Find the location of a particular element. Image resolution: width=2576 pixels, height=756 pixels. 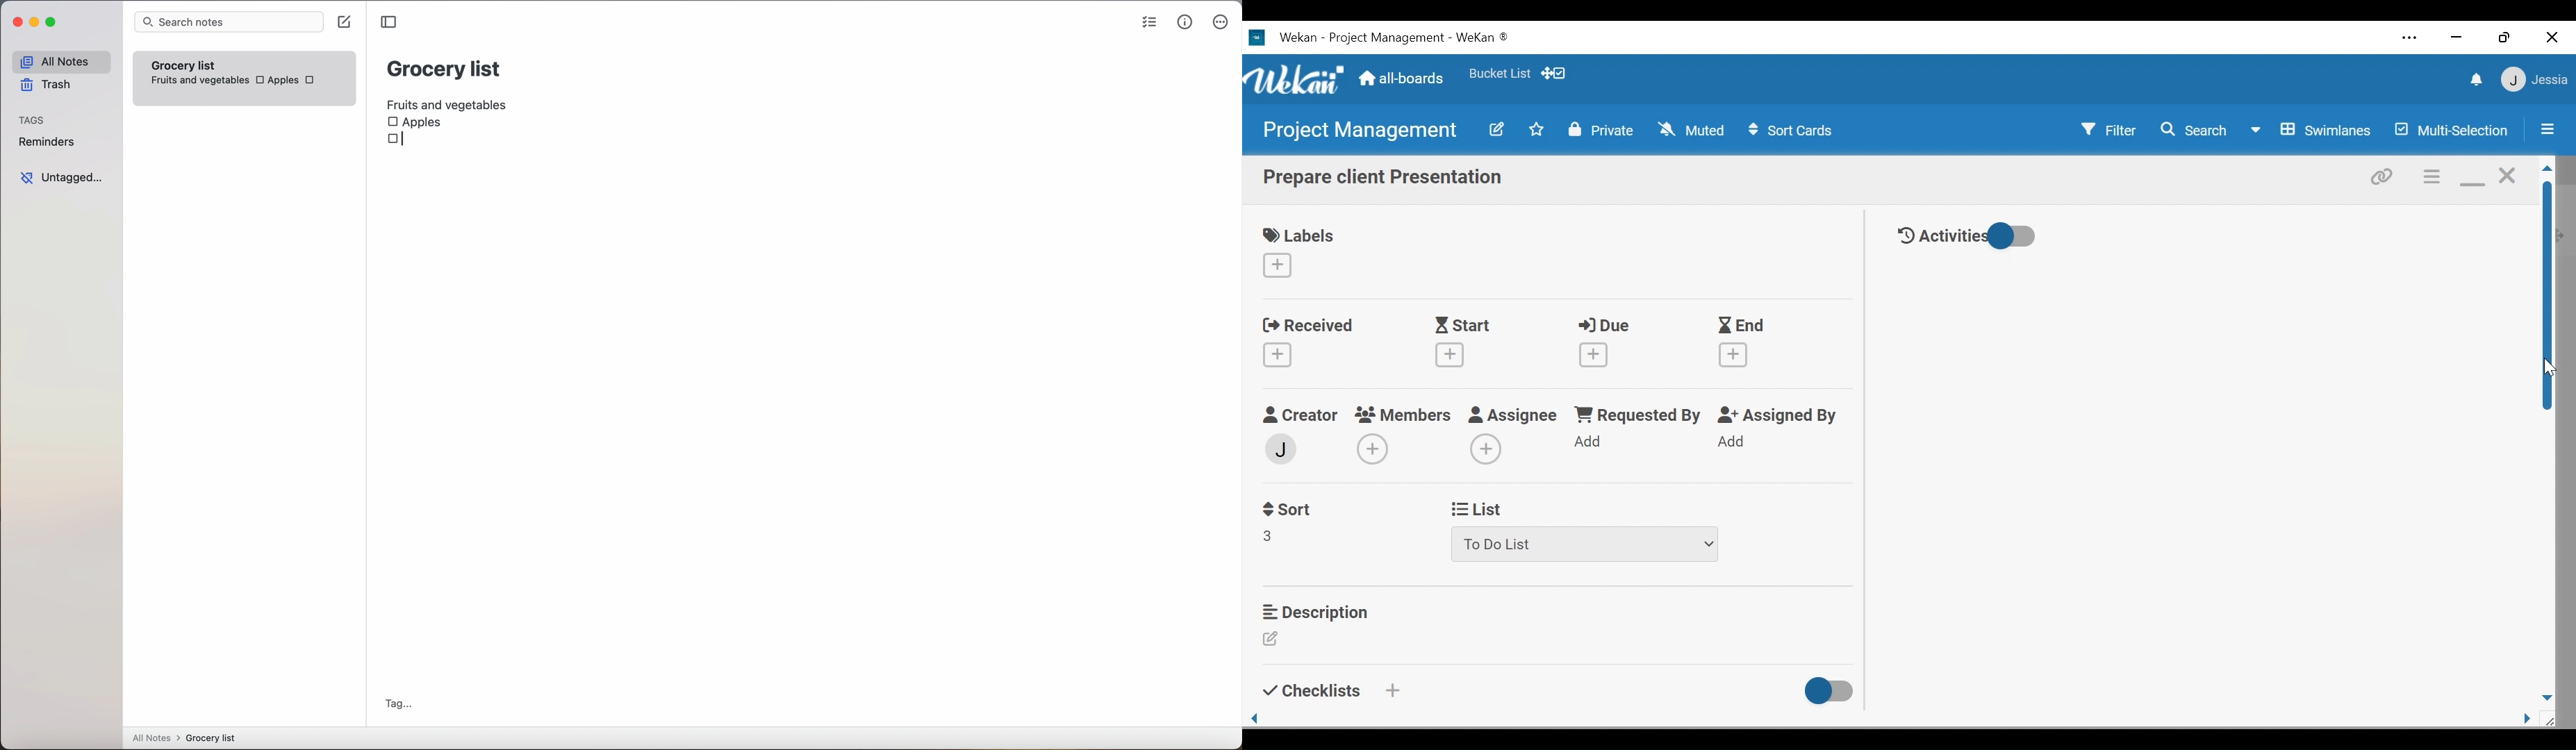

Board name is located at coordinates (1358, 129).